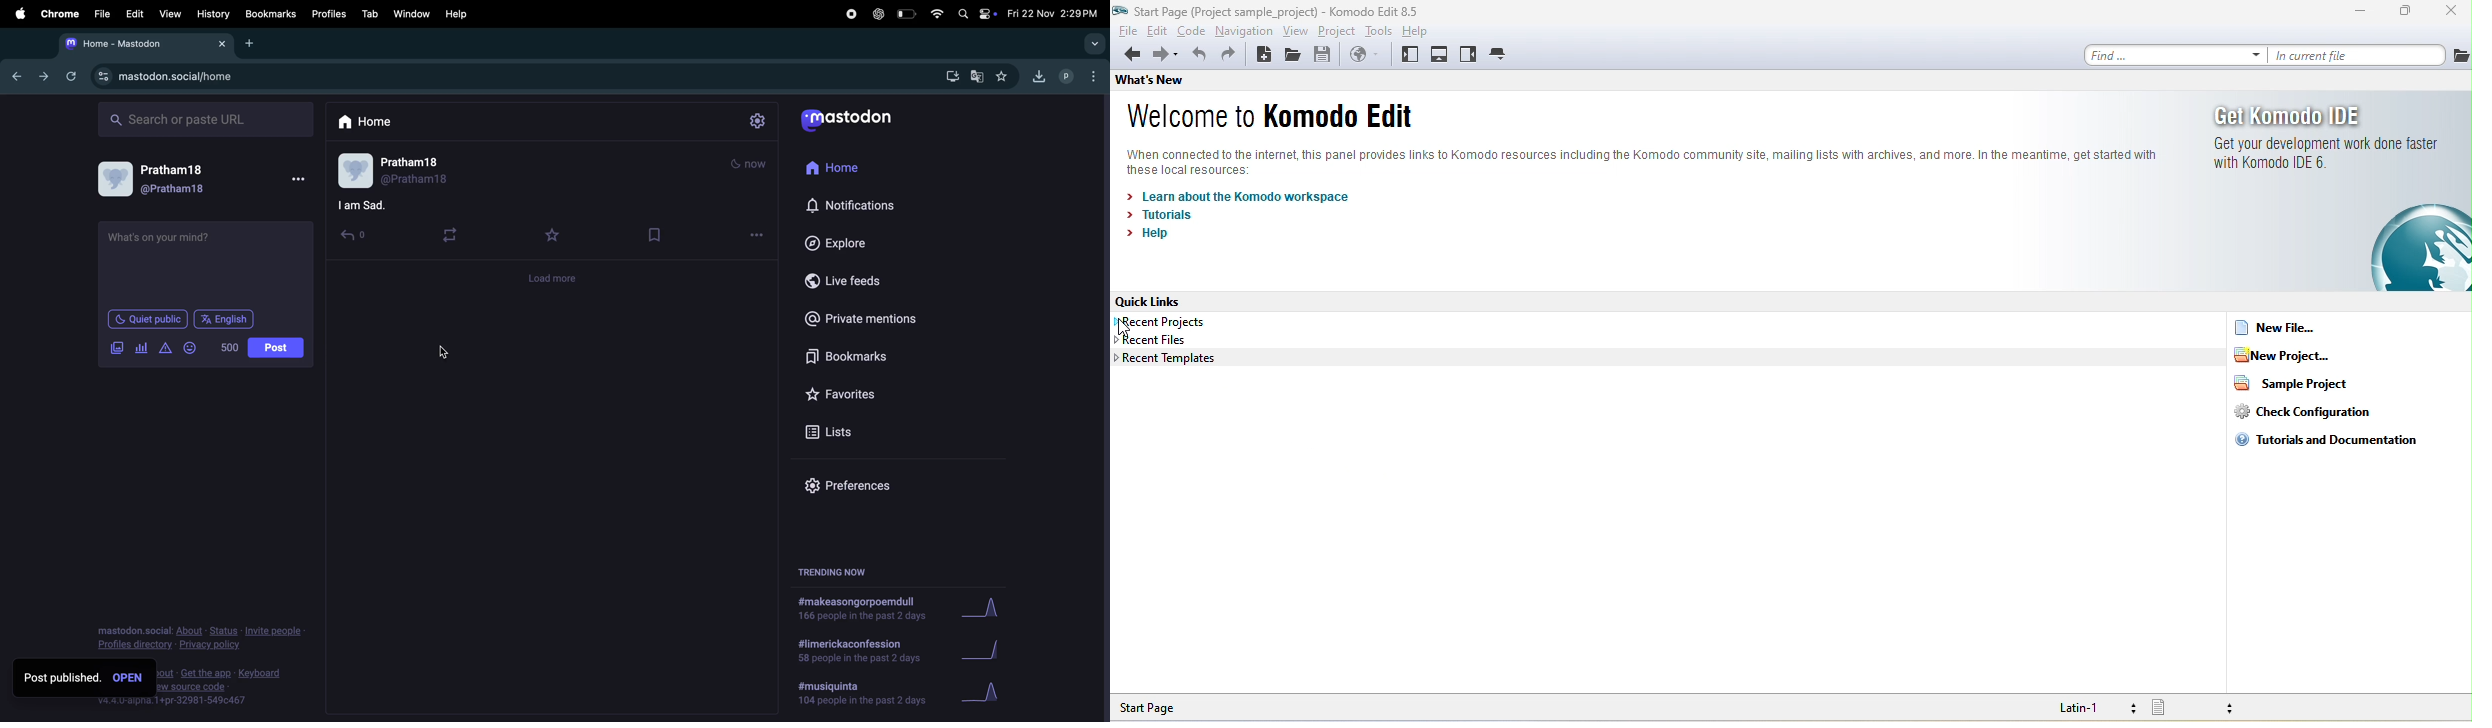 This screenshot has height=728, width=2492. What do you see at coordinates (227, 348) in the screenshot?
I see `line of words` at bounding box center [227, 348].